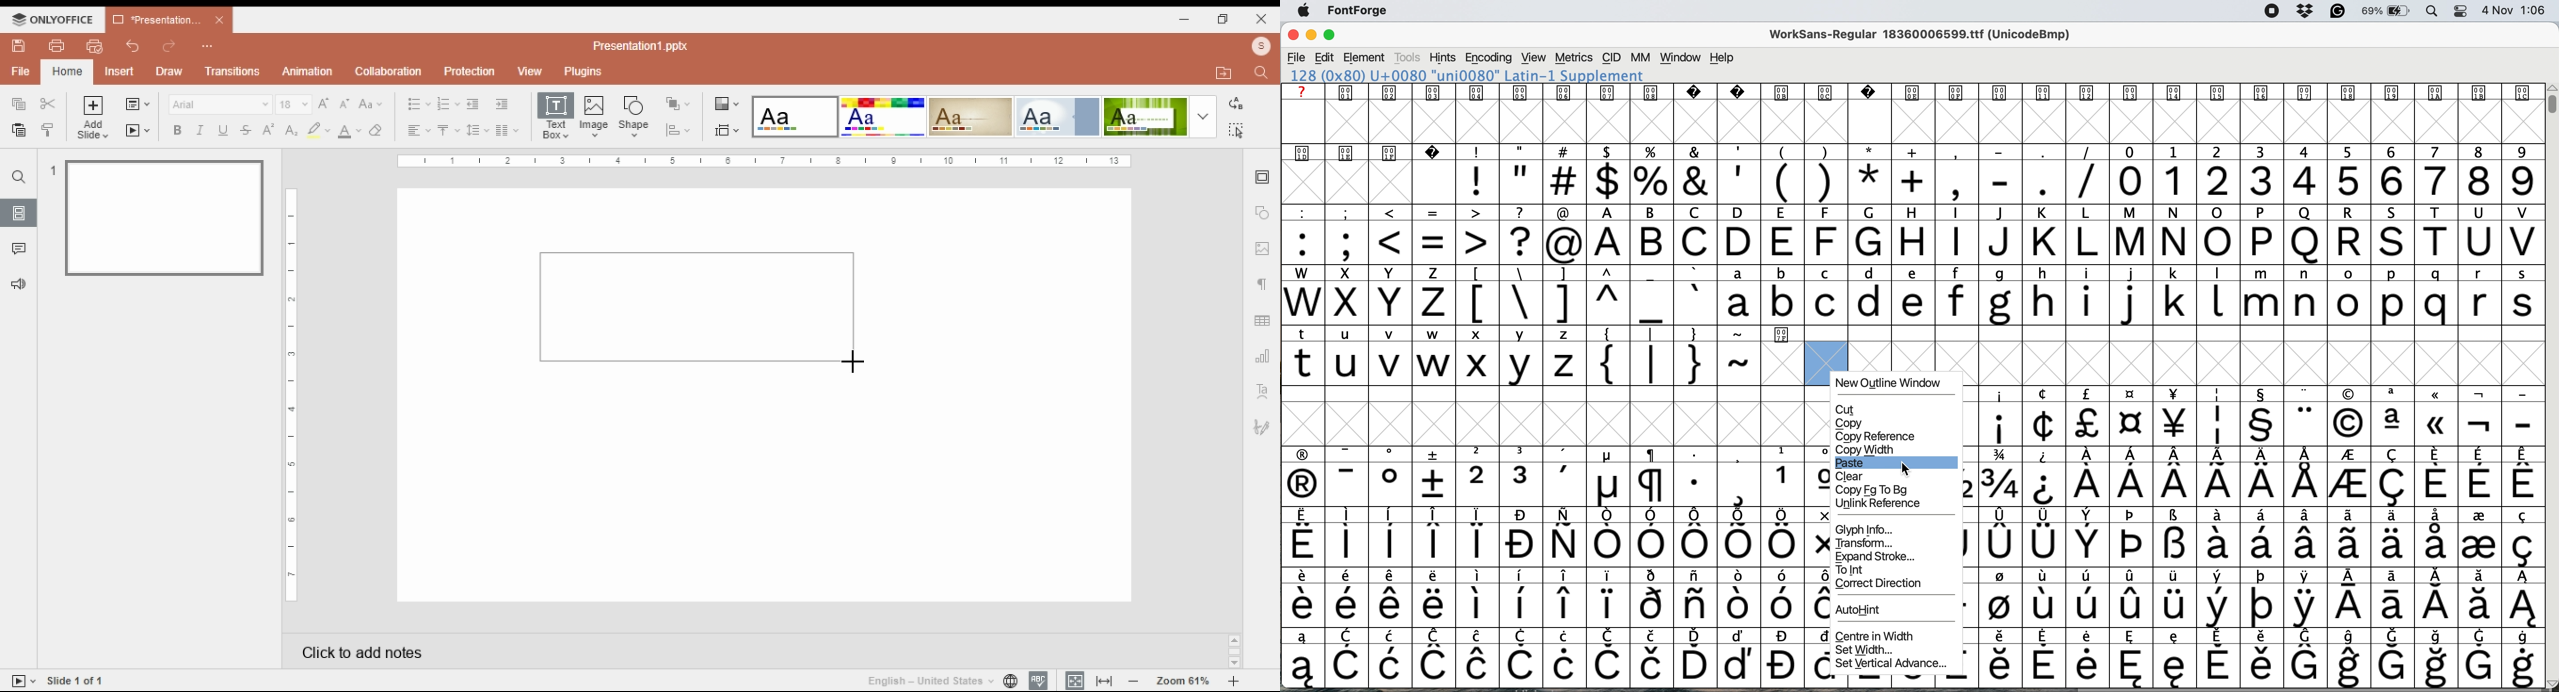 The image size is (2576, 700). Describe the element at coordinates (20, 129) in the screenshot. I see `paste` at that location.